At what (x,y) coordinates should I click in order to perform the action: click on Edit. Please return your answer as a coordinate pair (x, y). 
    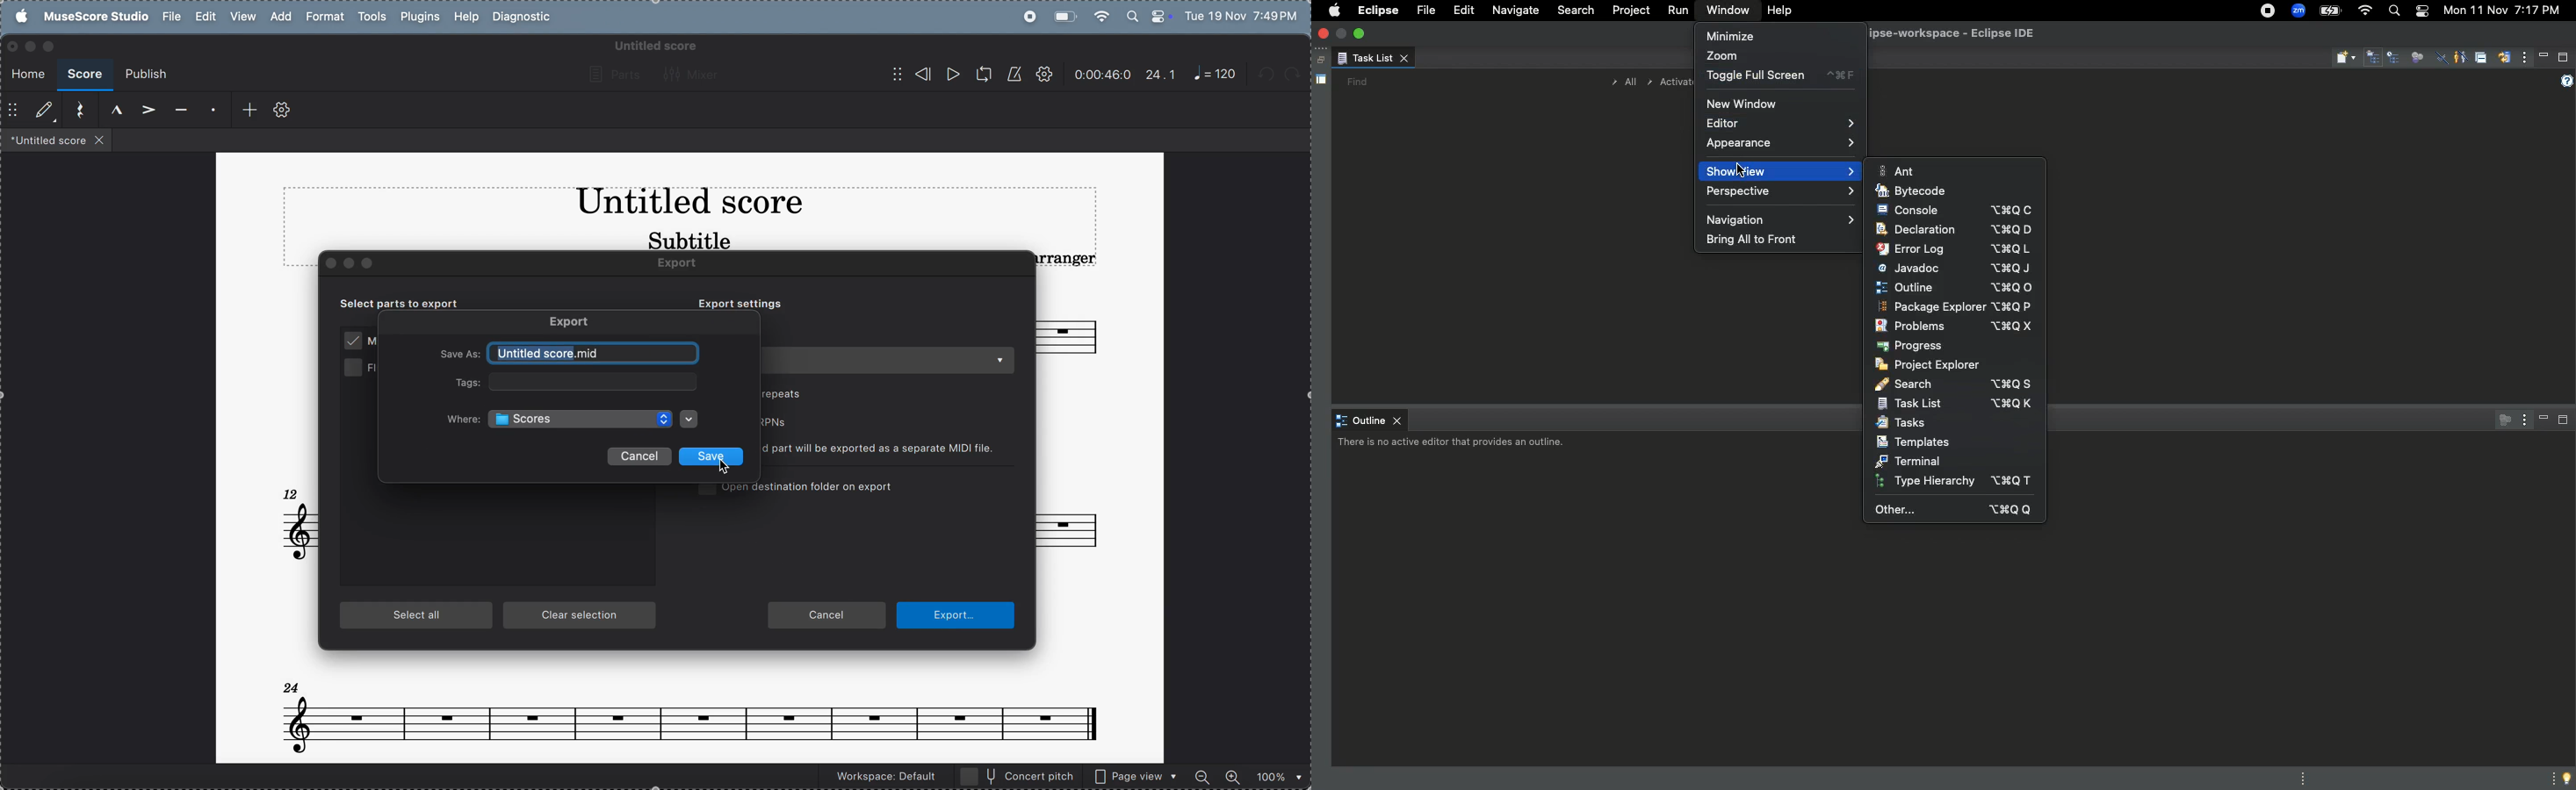
    Looking at the image, I should click on (1461, 11).